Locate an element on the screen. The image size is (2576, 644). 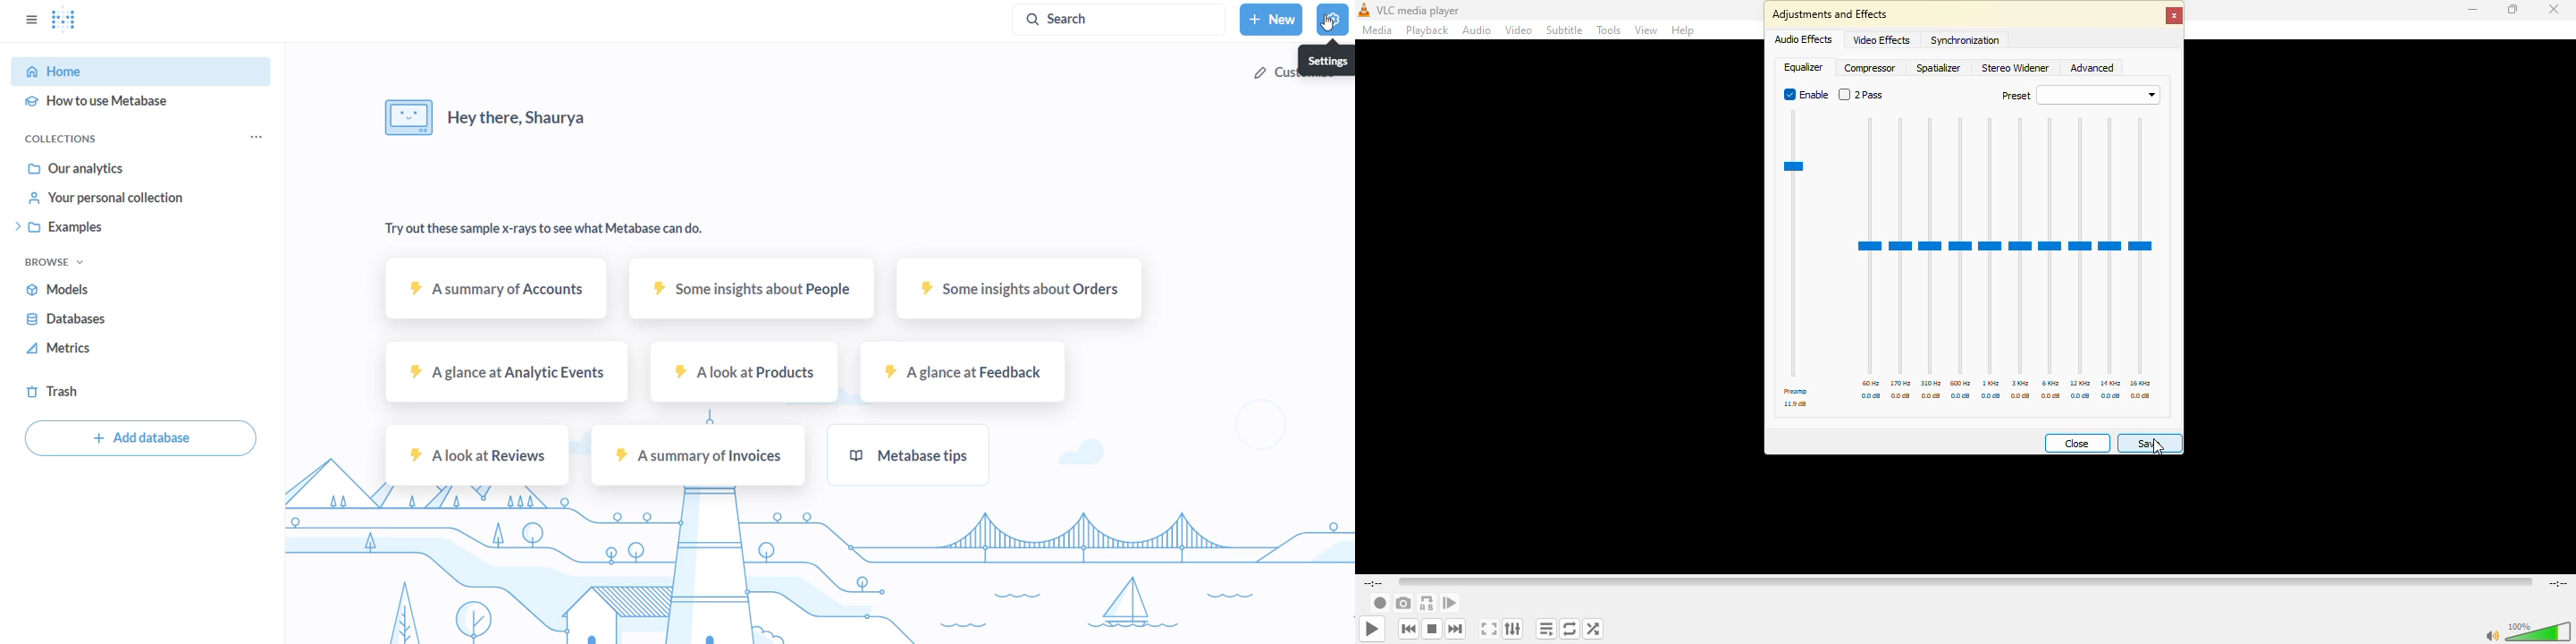
14 khz is located at coordinates (2111, 383).